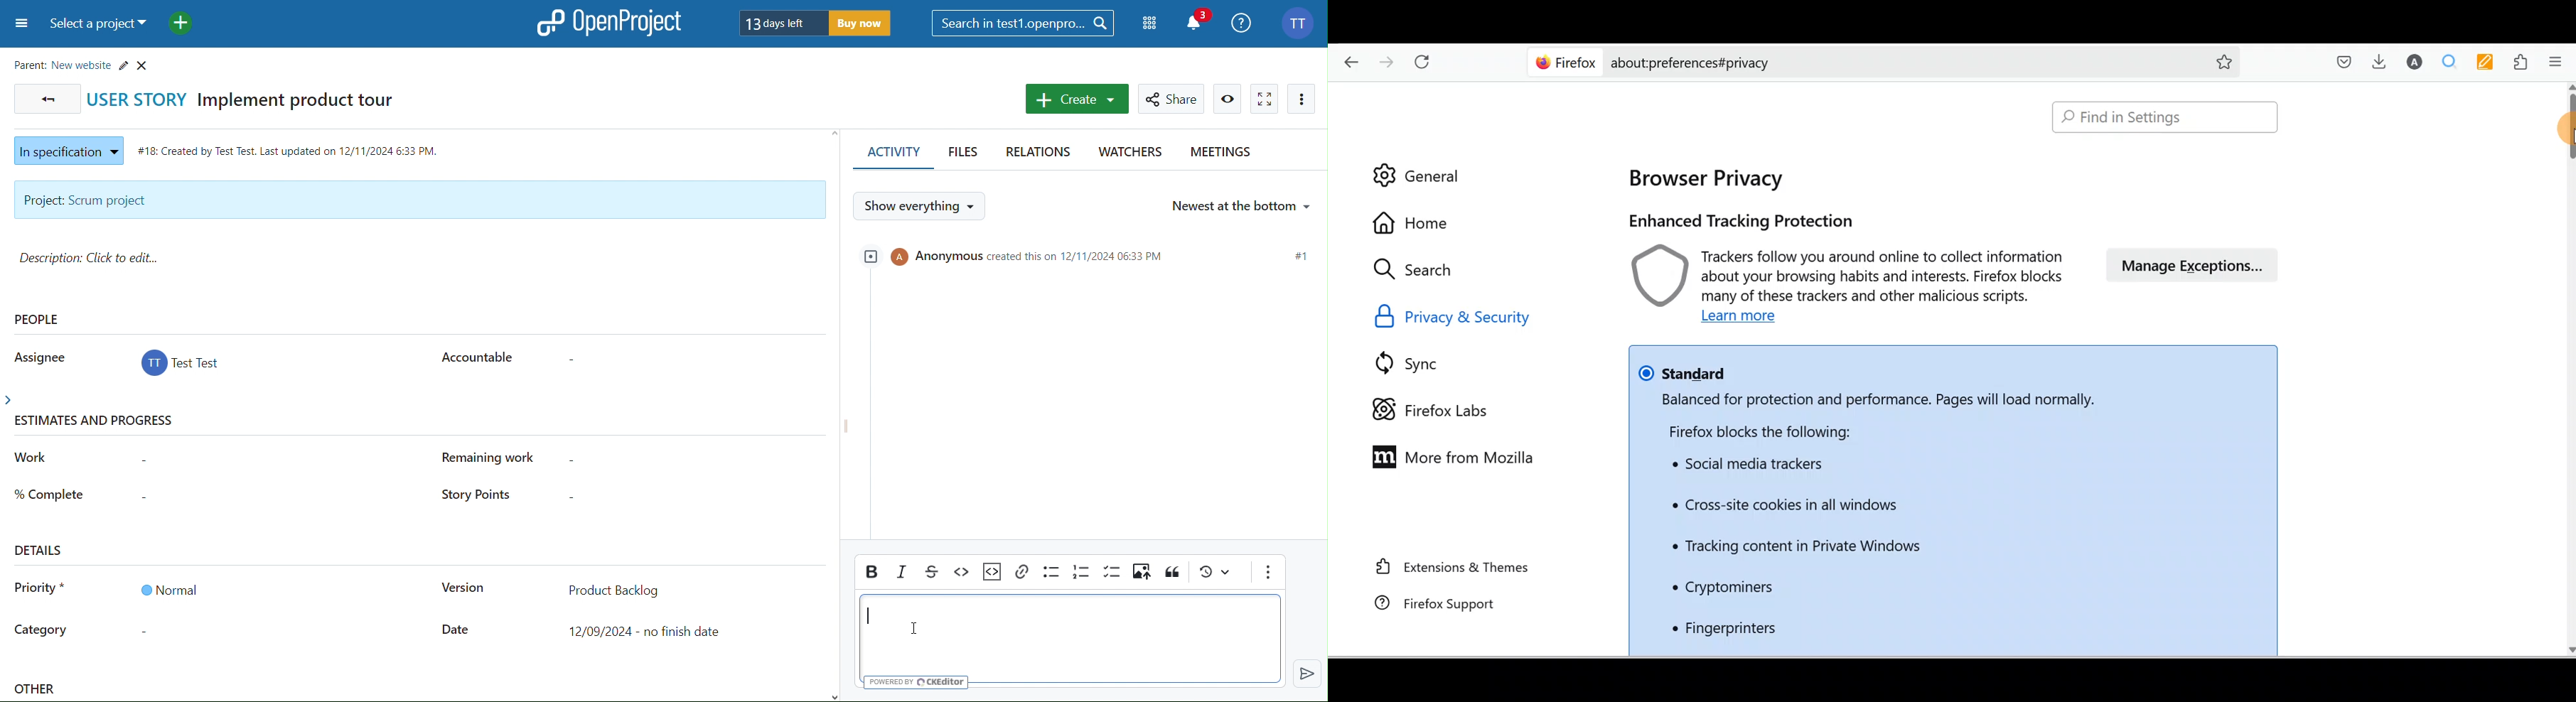 This screenshot has height=728, width=2576. What do you see at coordinates (1041, 153) in the screenshot?
I see `Relations` at bounding box center [1041, 153].